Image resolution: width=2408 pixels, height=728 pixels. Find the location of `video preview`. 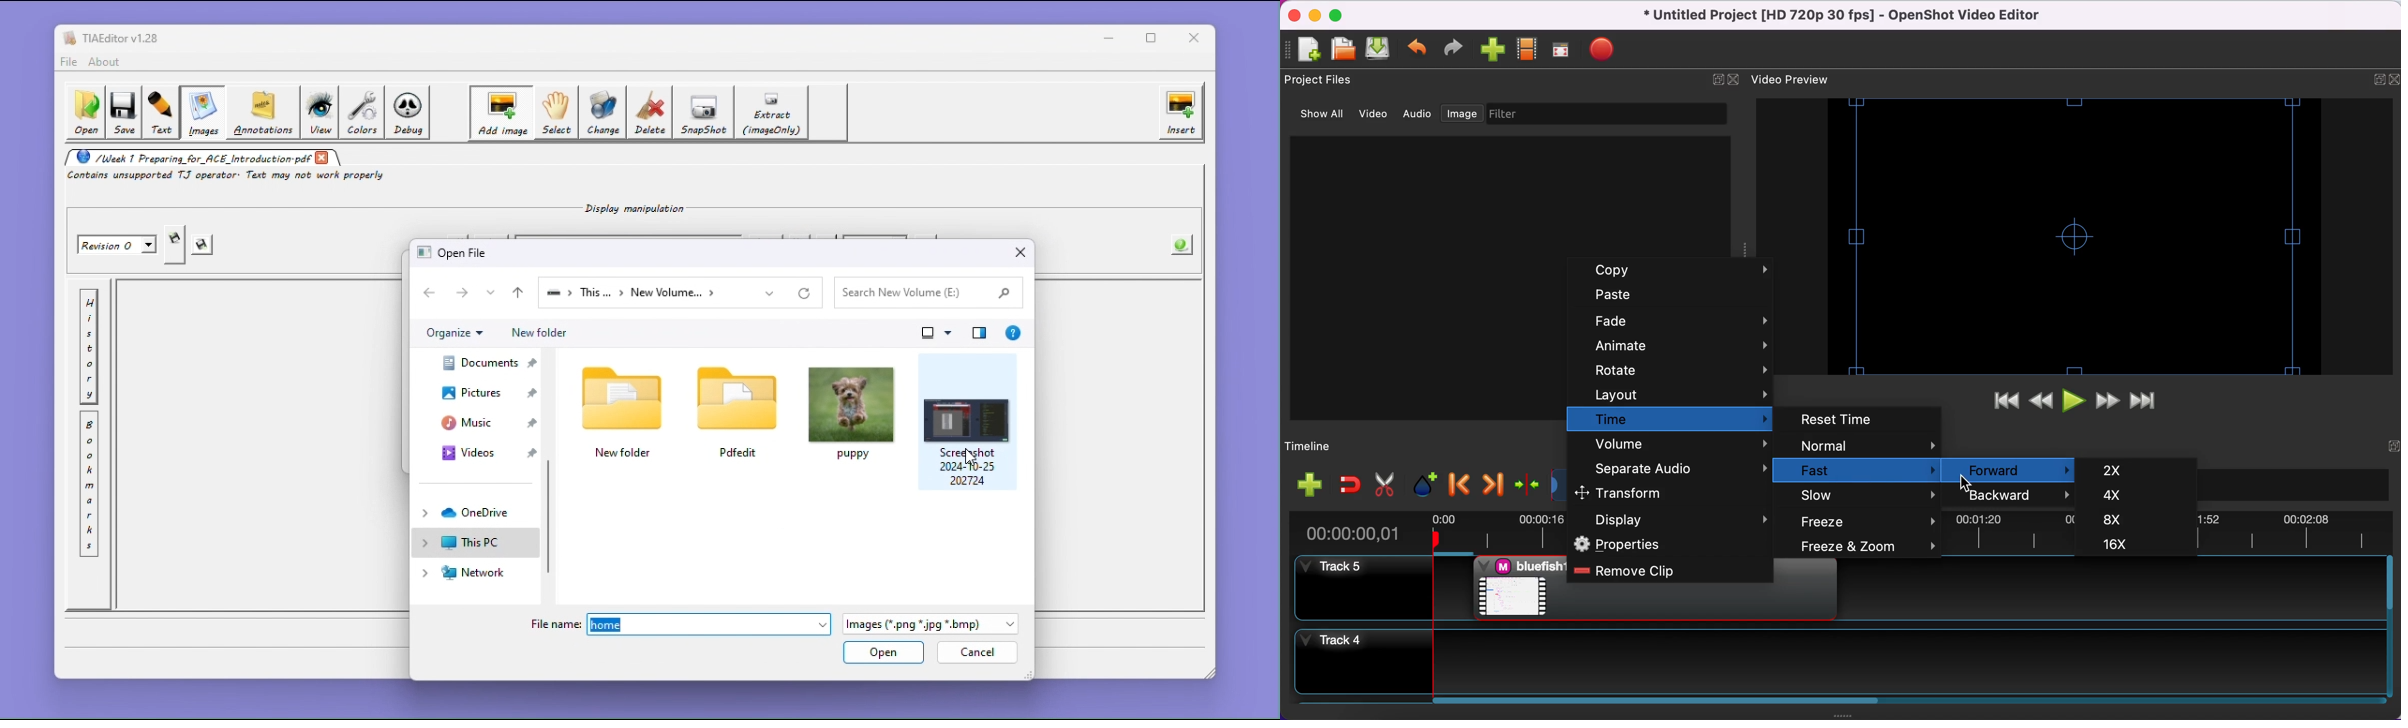

video preview is located at coordinates (2073, 237).